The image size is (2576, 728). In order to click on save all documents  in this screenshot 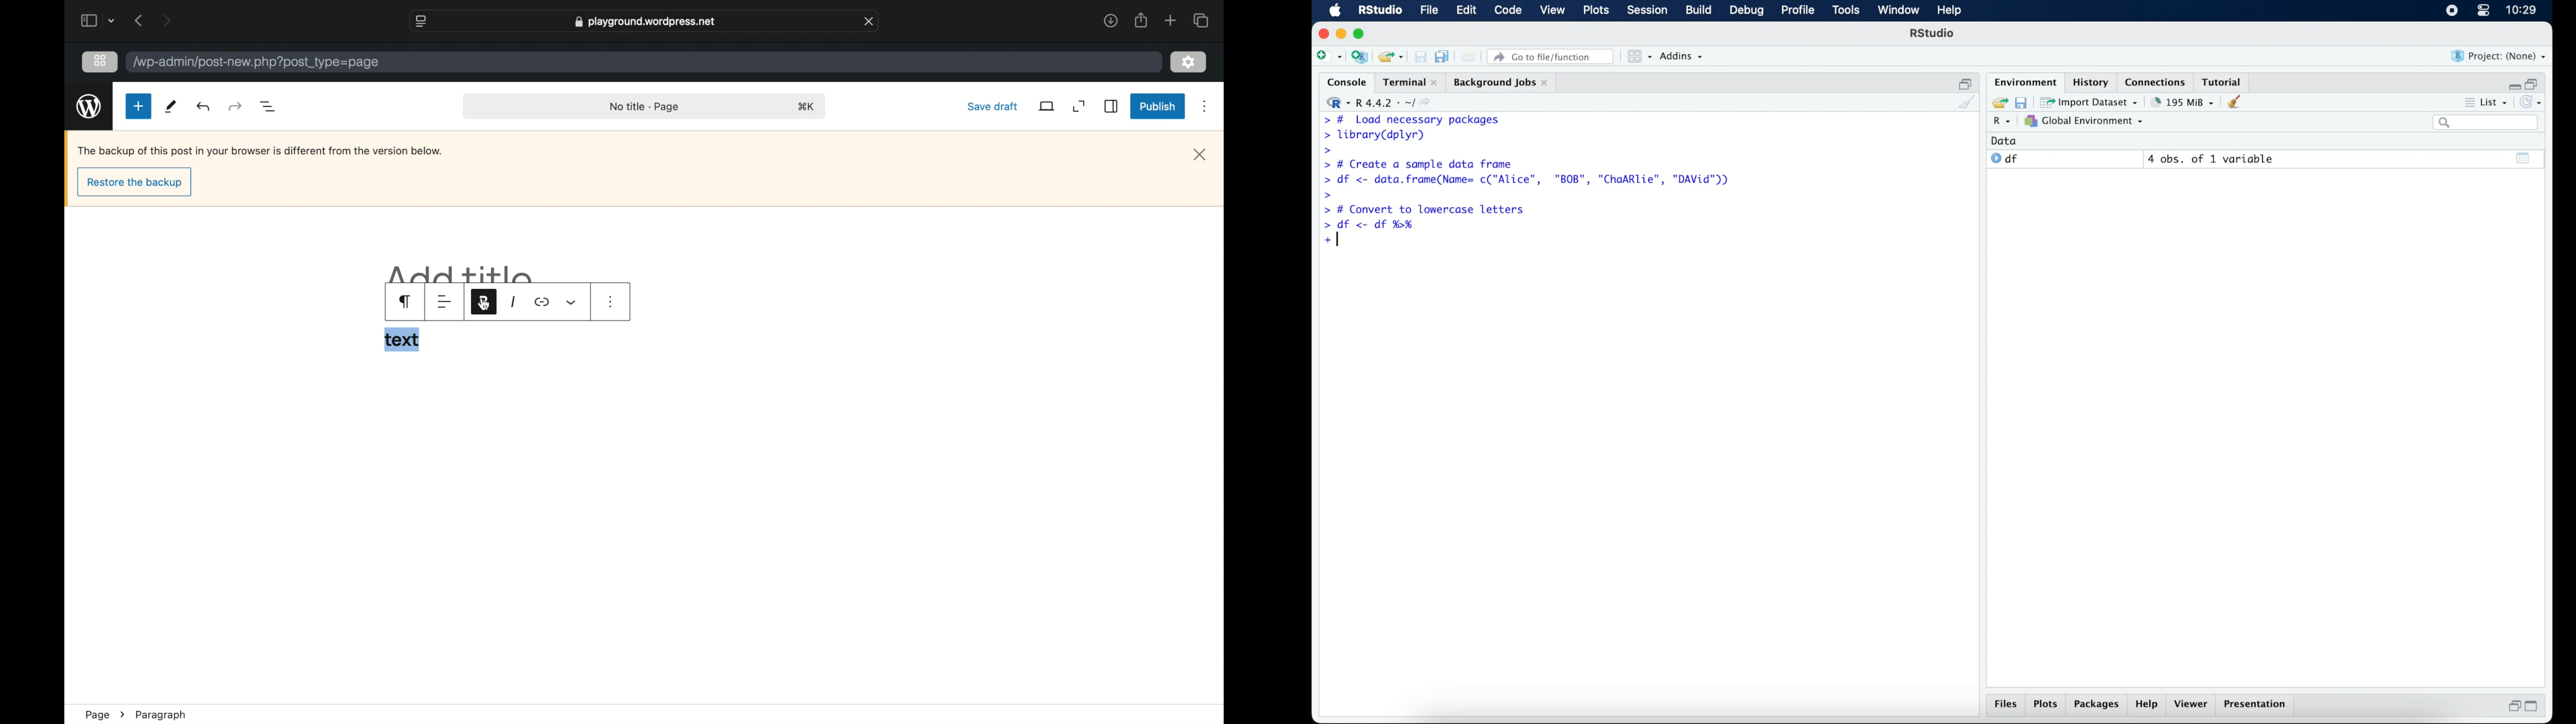, I will do `click(1444, 56)`.